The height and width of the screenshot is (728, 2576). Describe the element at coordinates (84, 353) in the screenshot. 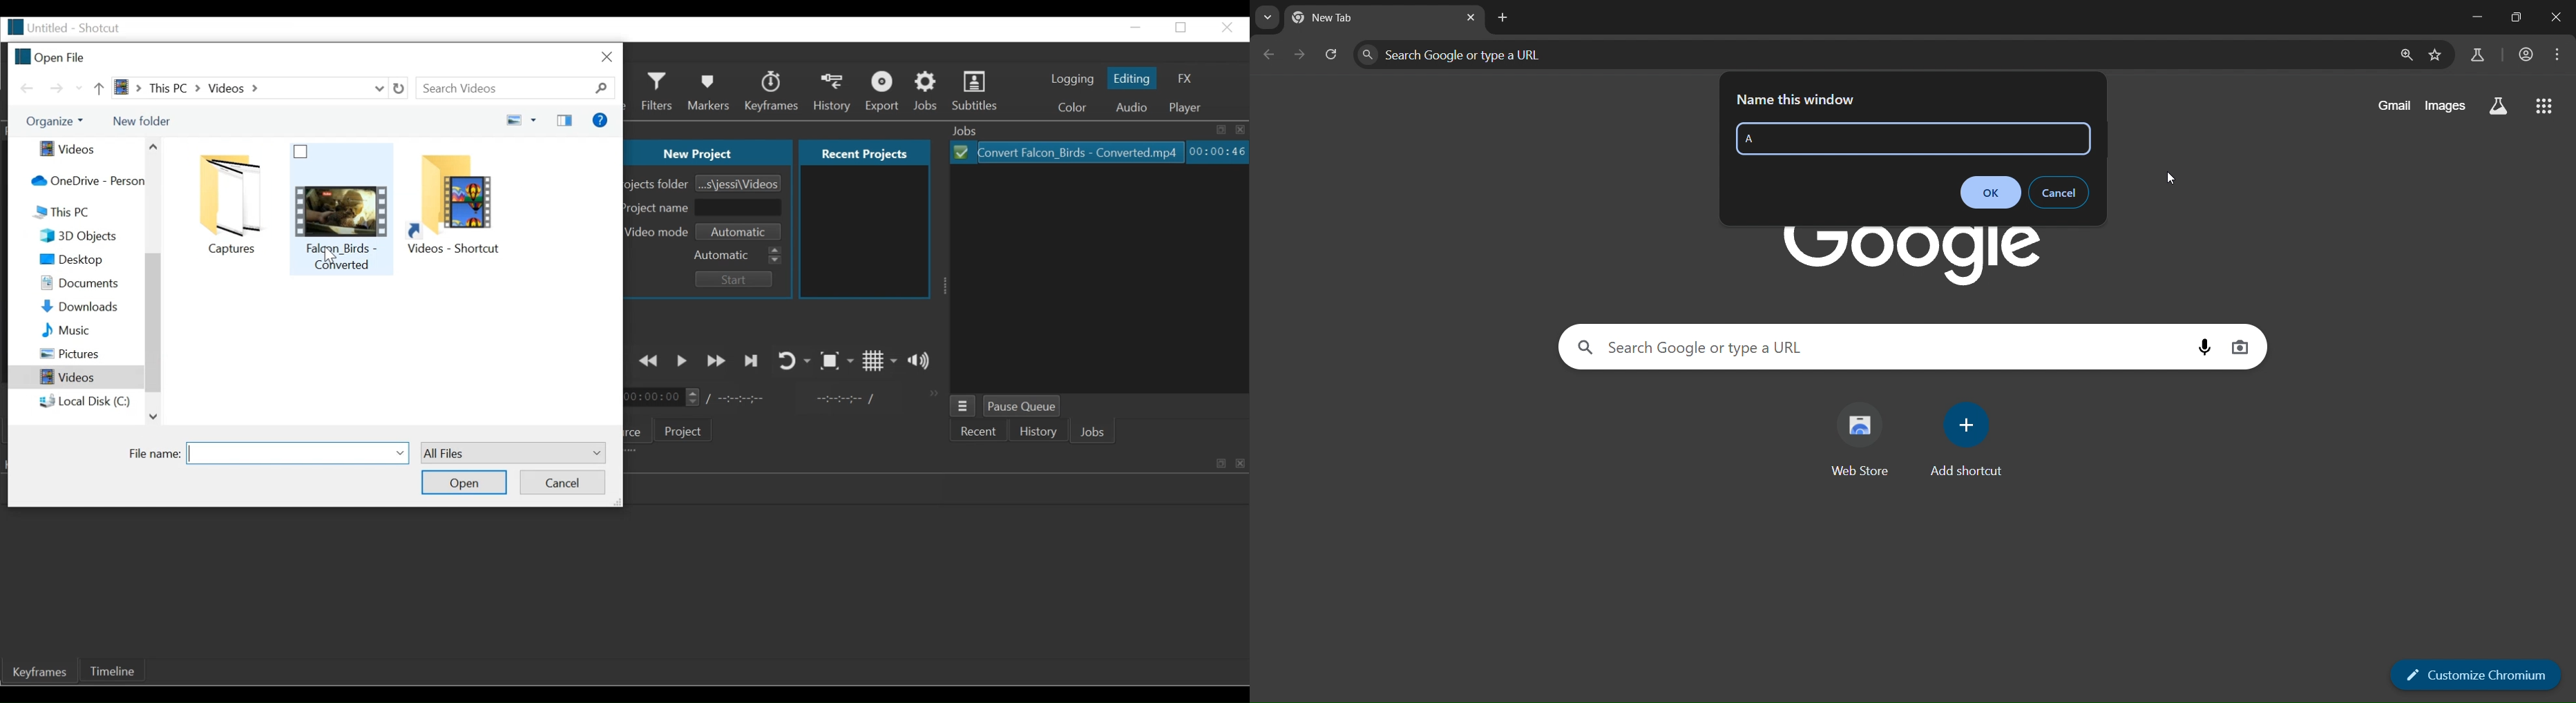

I see `Pictures` at that location.